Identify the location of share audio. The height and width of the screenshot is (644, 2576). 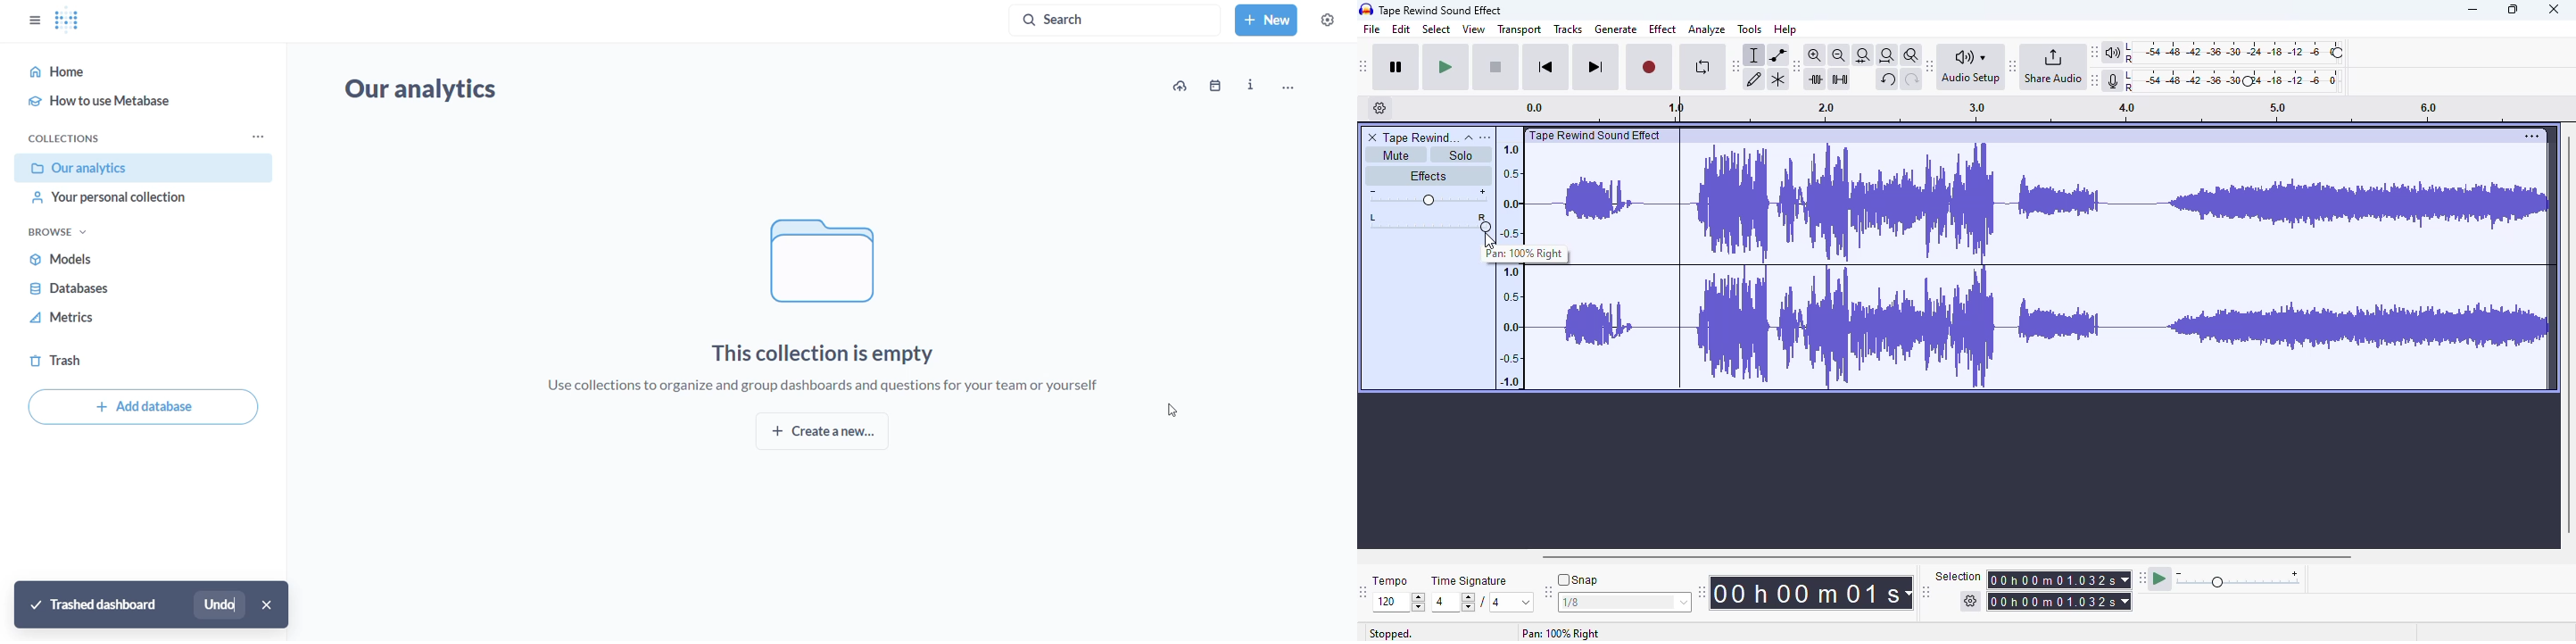
(2052, 65).